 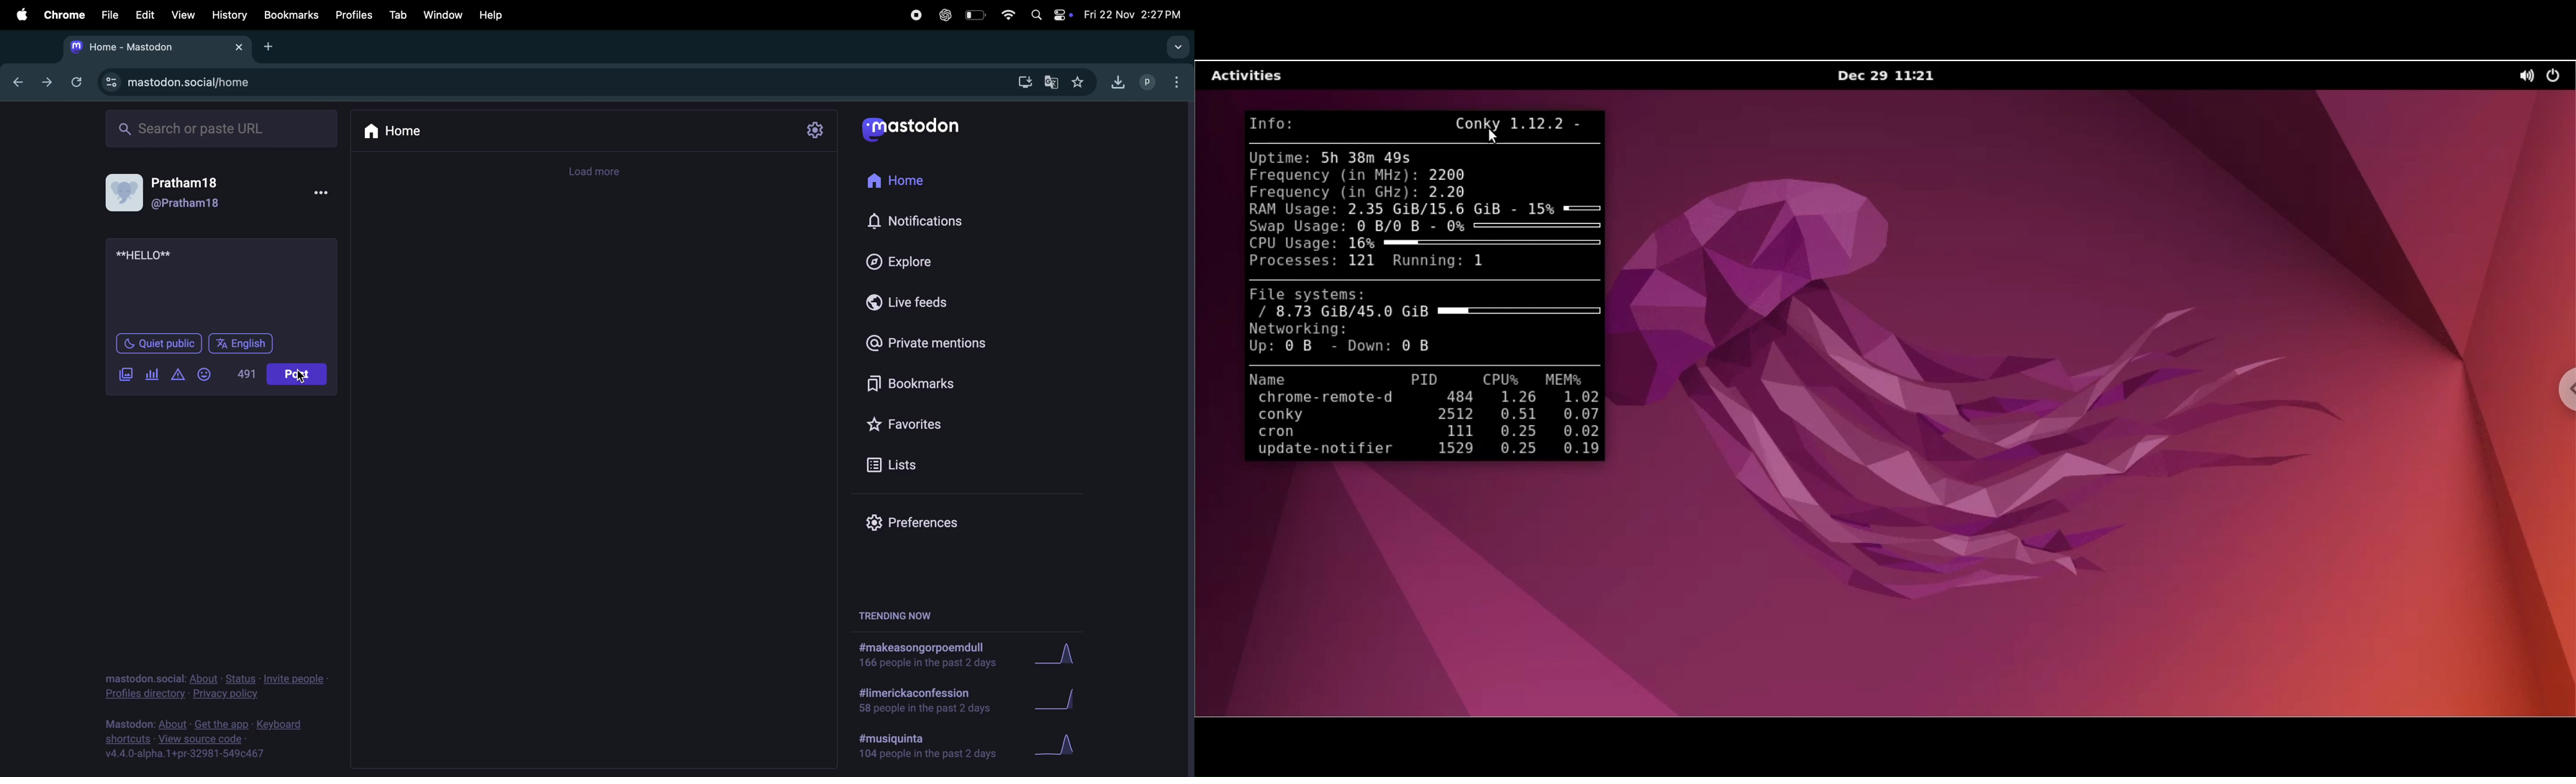 What do you see at coordinates (74, 81) in the screenshot?
I see `refresh` at bounding box center [74, 81].